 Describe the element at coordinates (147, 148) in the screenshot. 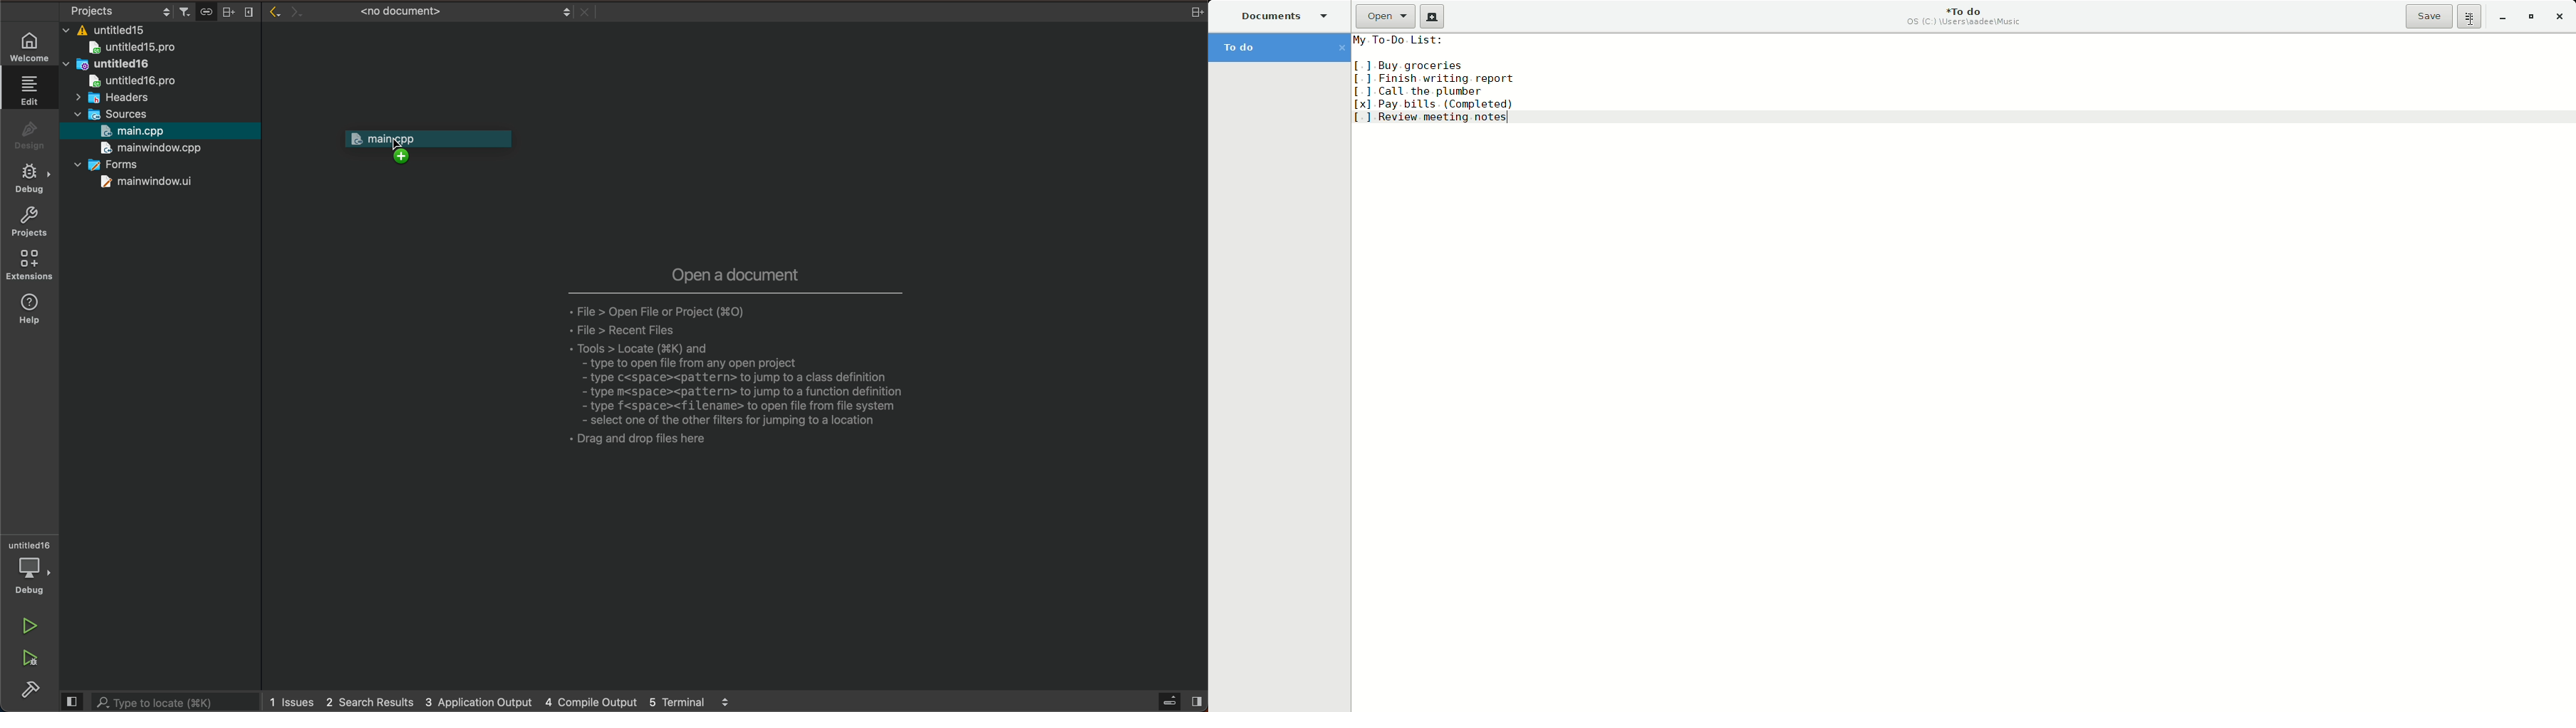

I see `mainwindow.cpp` at that location.